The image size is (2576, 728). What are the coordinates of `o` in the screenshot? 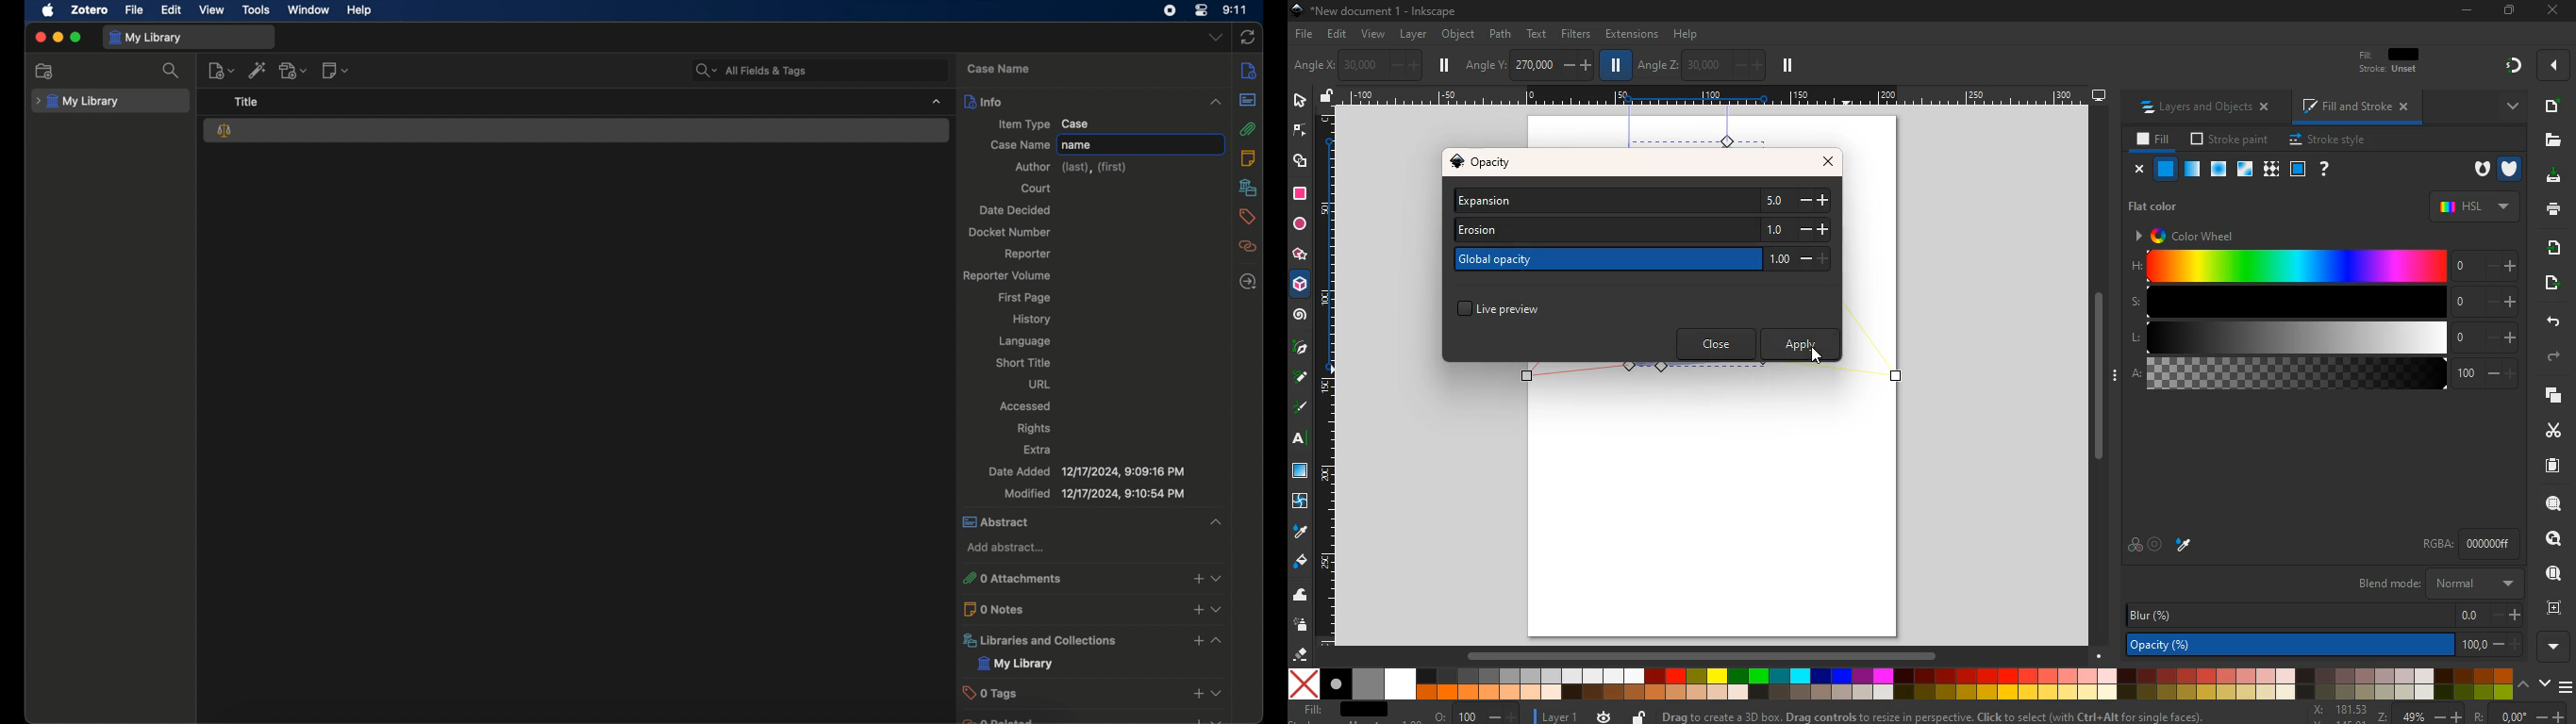 It's located at (1472, 715).